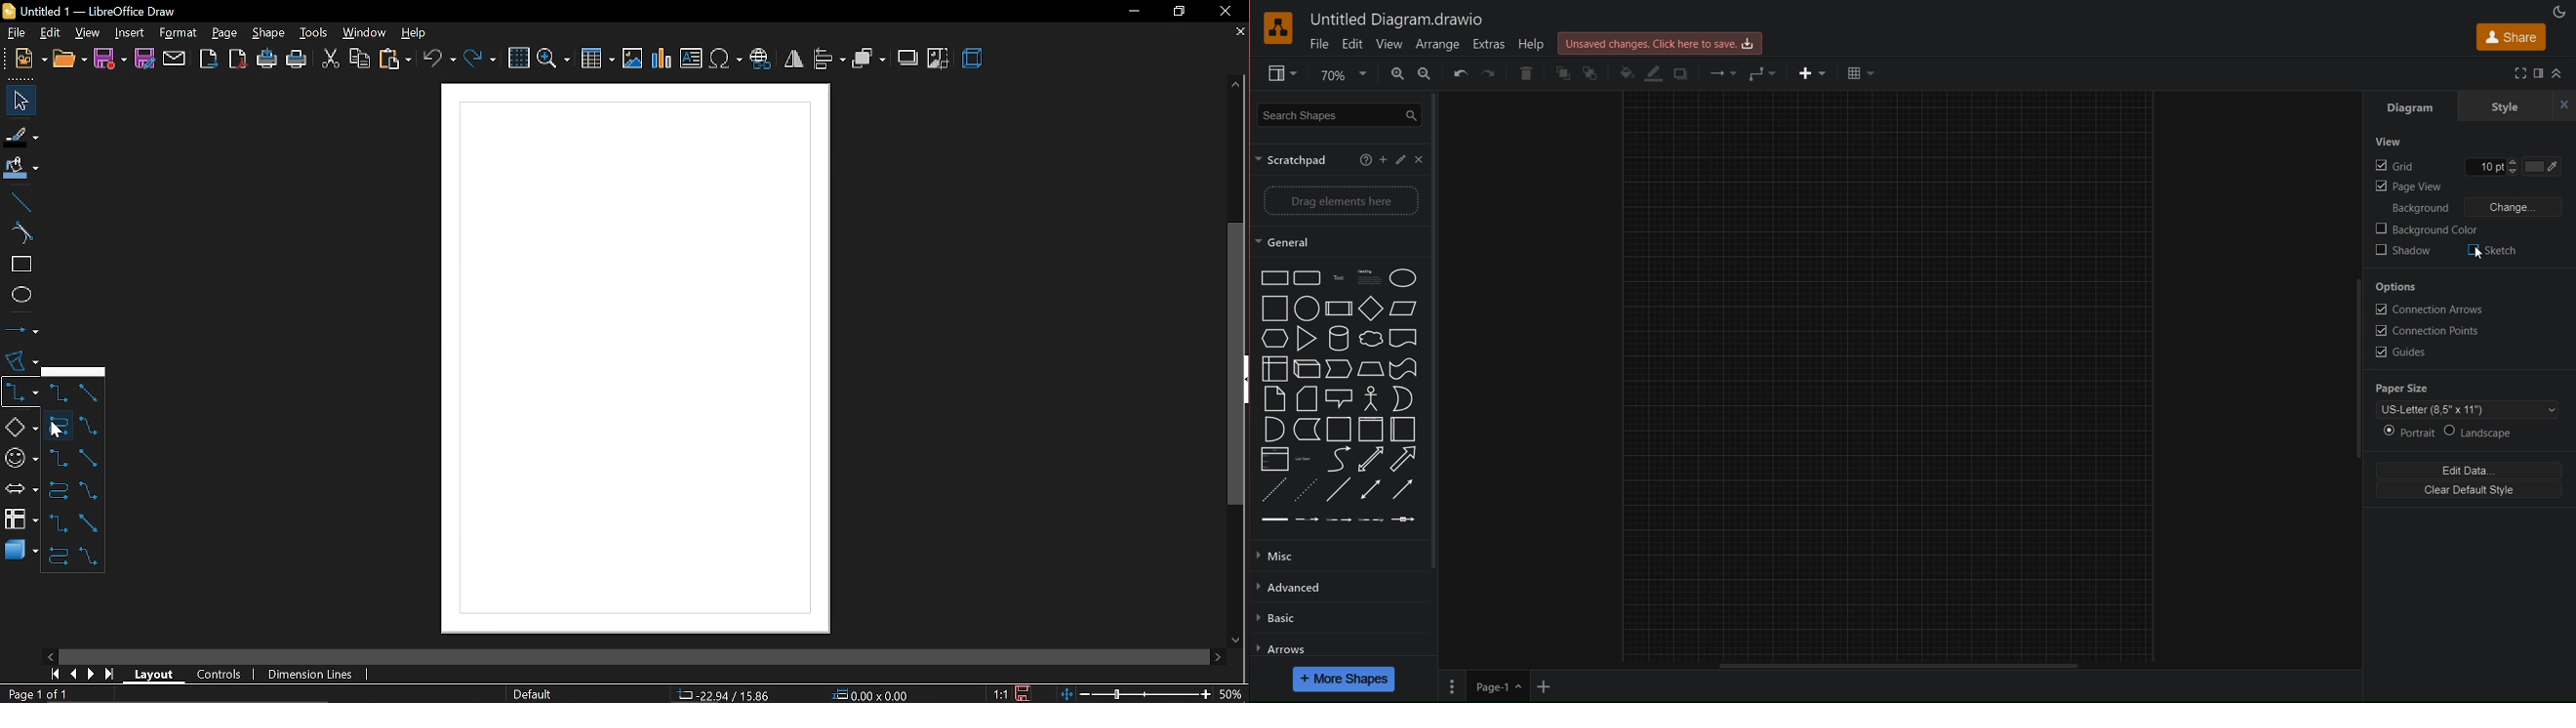  I want to click on save as, so click(143, 59).